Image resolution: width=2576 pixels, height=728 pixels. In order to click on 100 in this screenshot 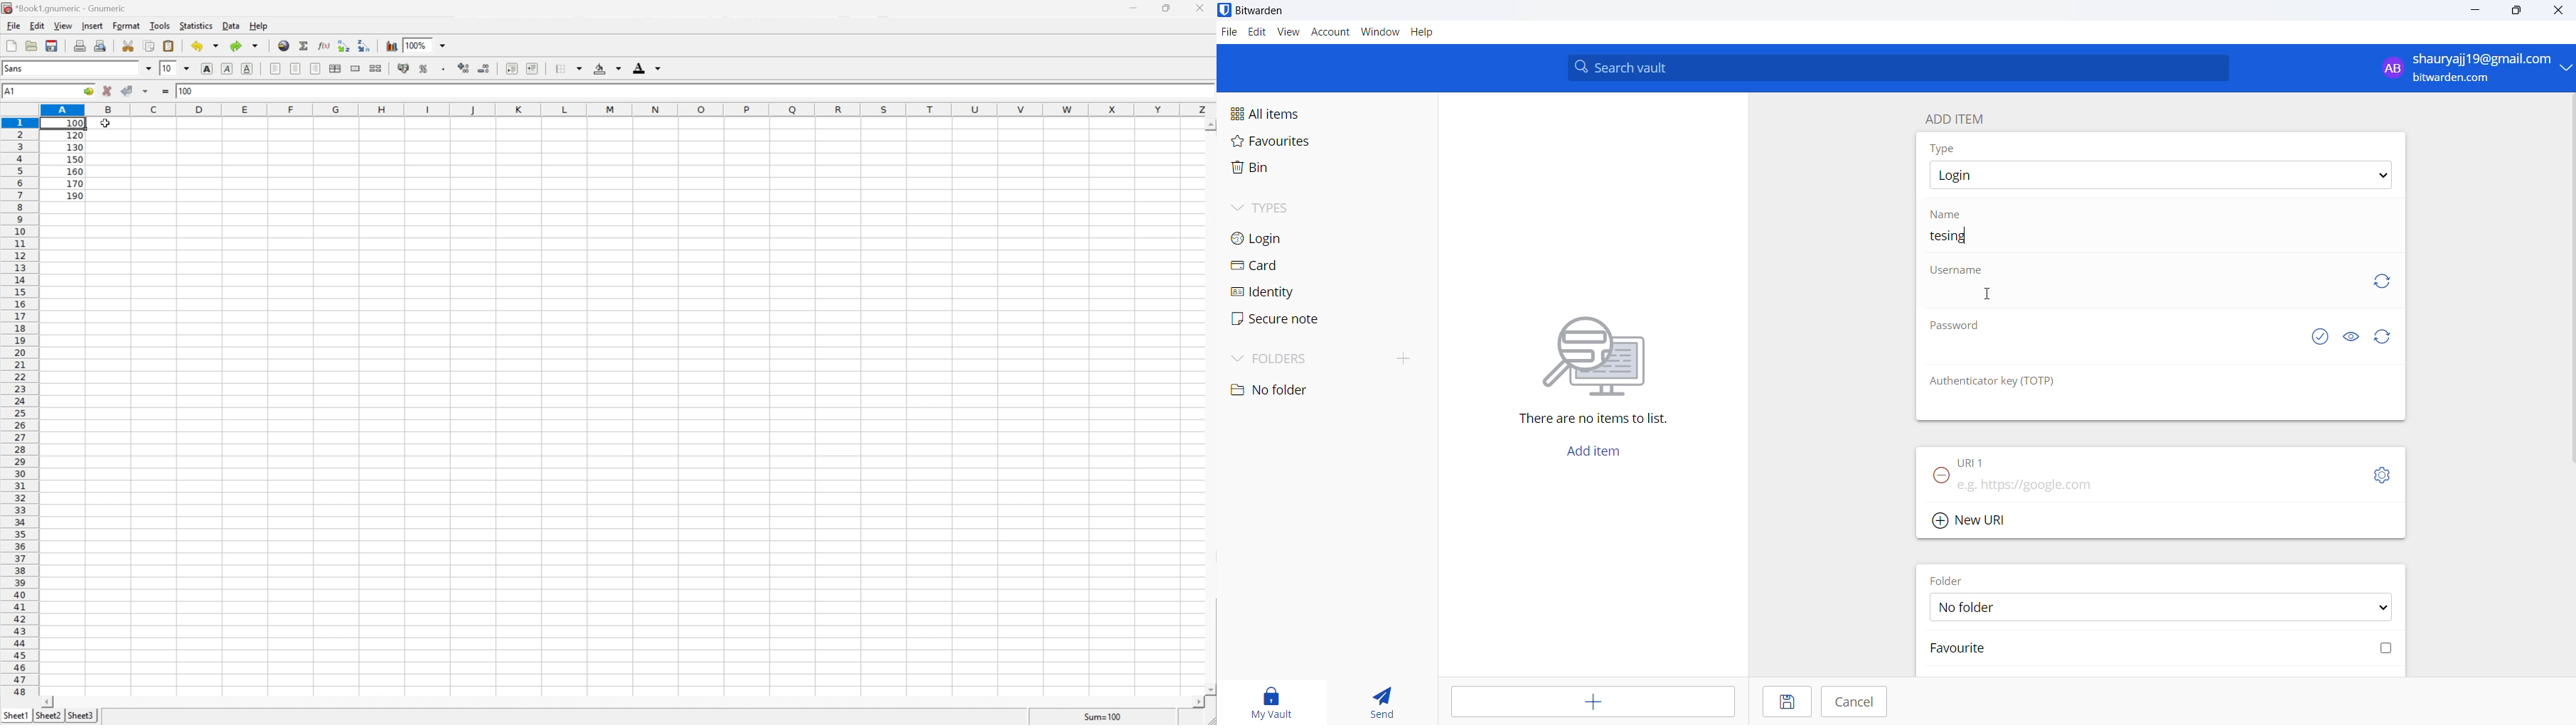, I will do `click(75, 122)`.